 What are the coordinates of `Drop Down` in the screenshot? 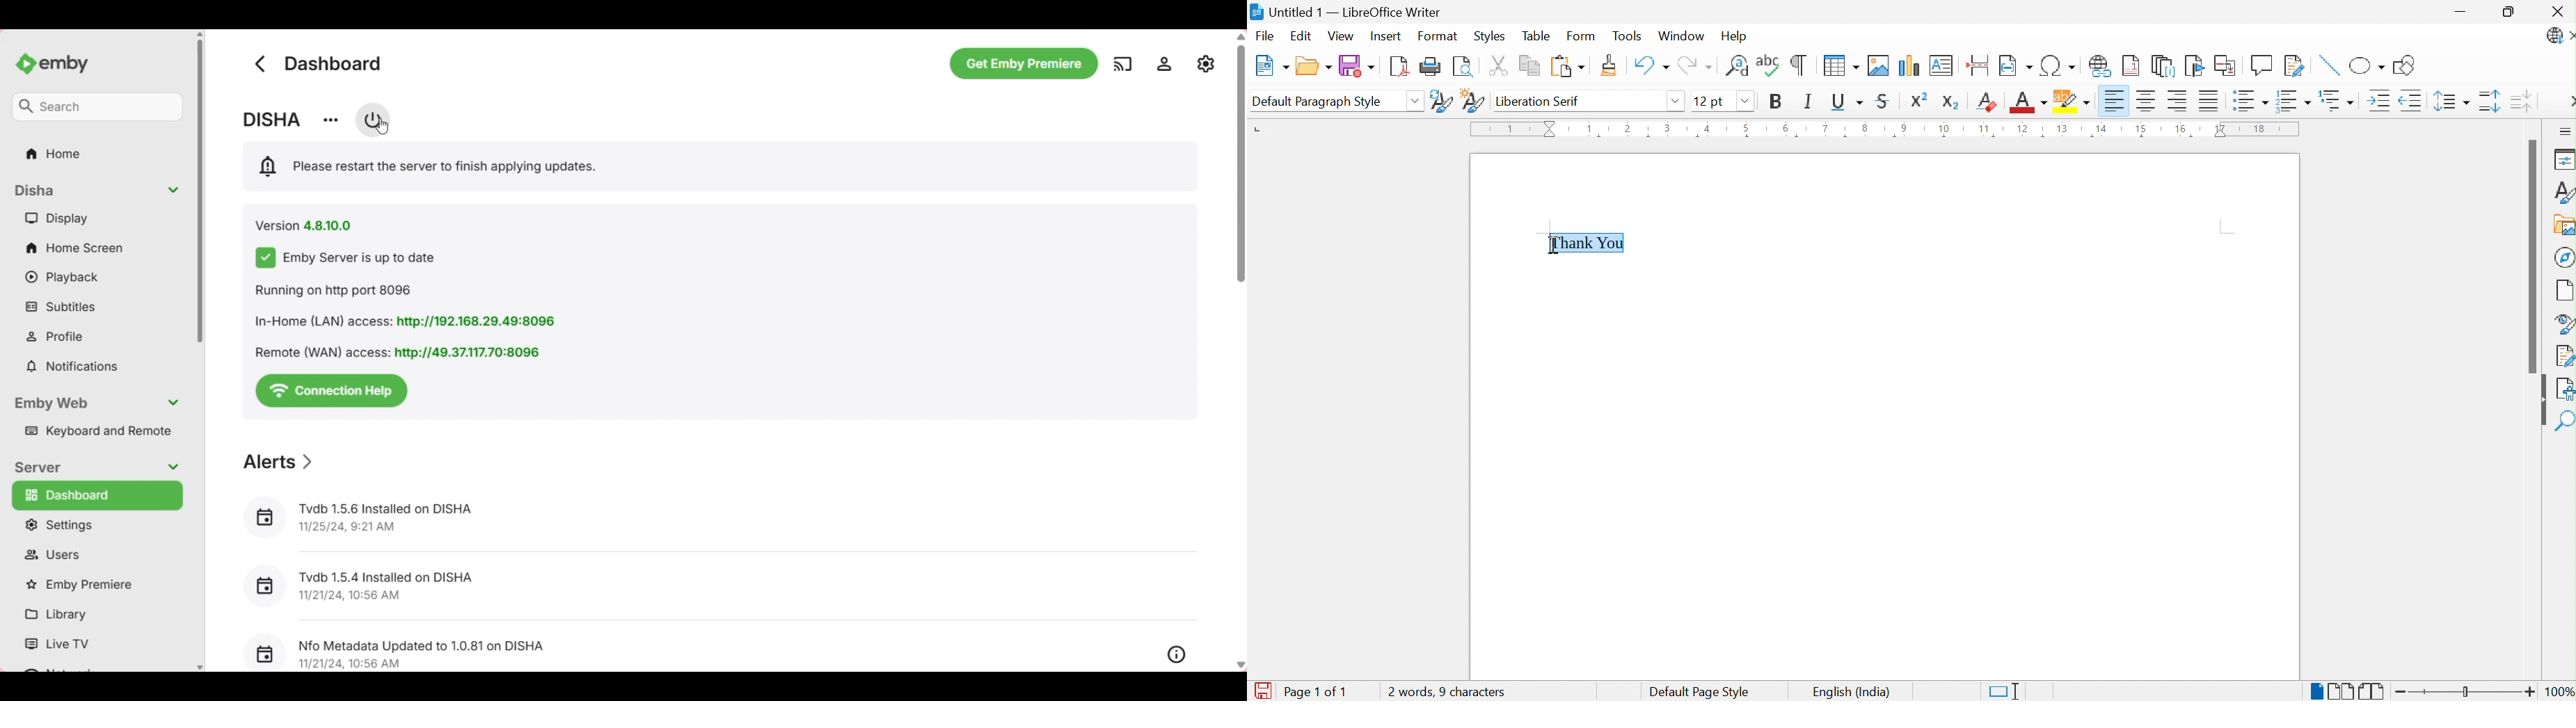 It's located at (1415, 99).